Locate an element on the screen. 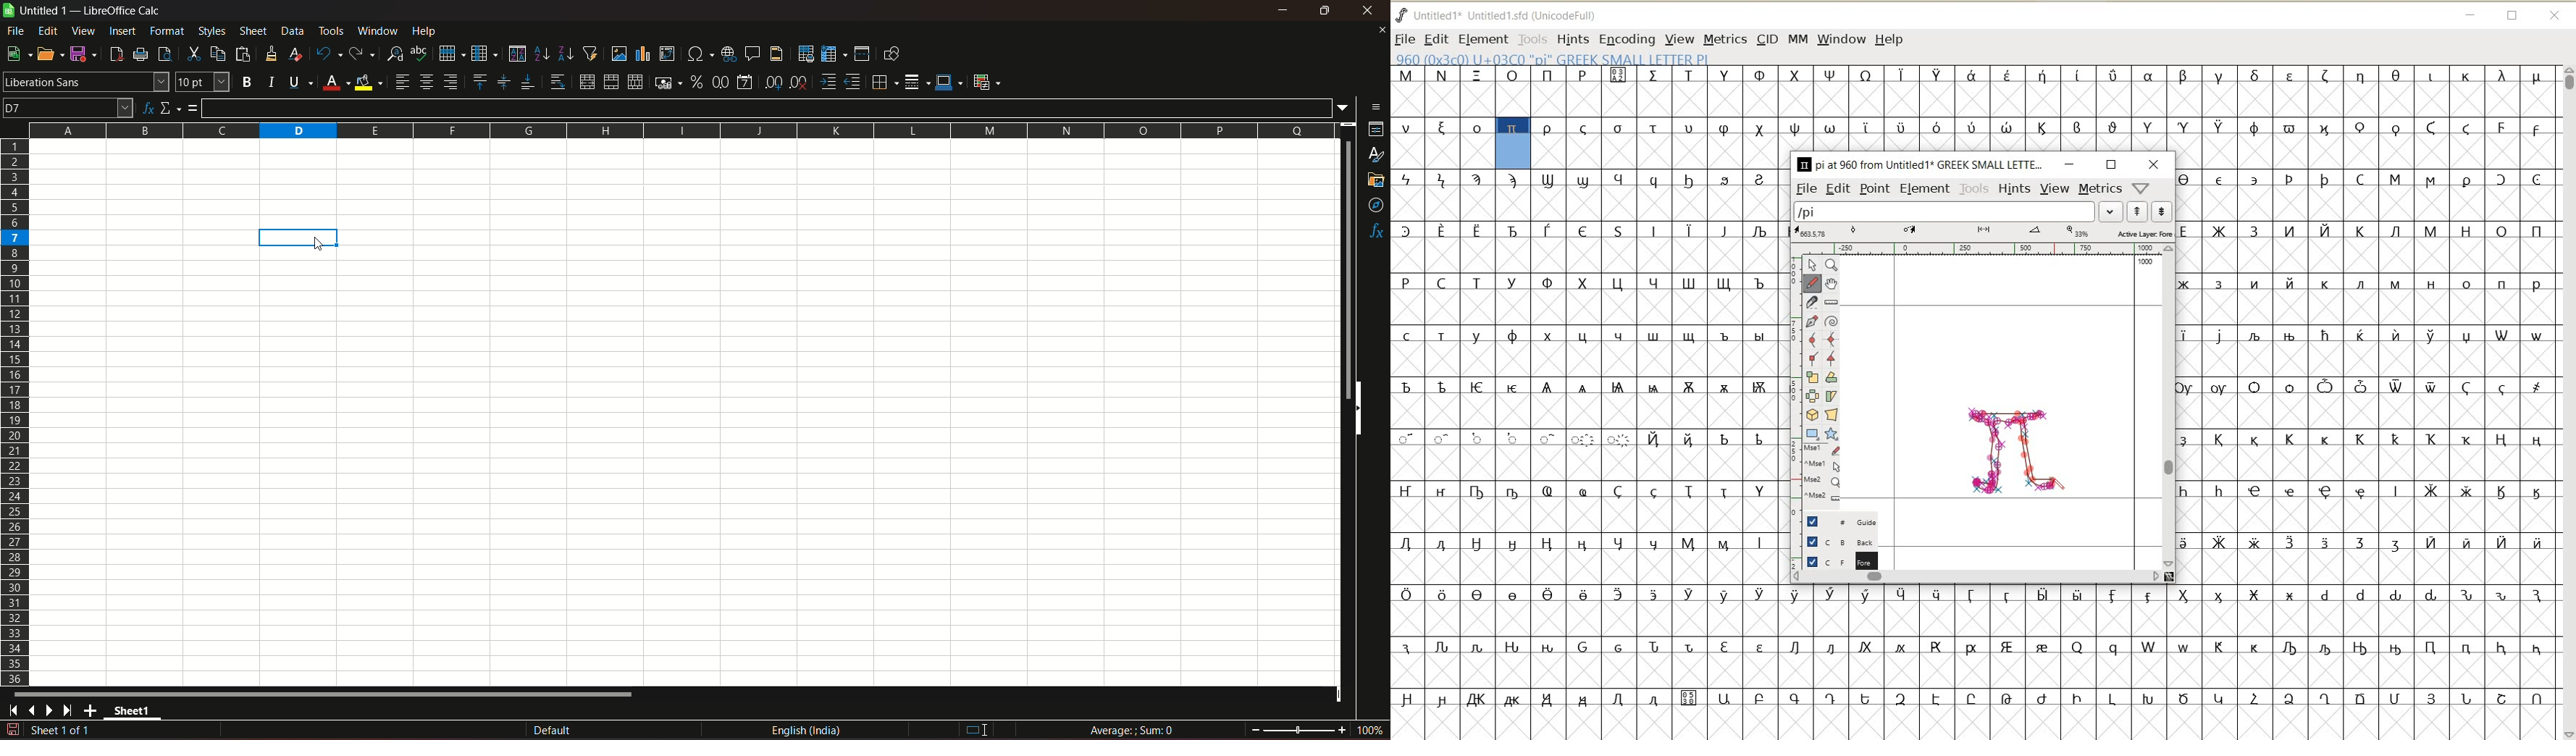  EDIT is located at coordinates (1436, 39).